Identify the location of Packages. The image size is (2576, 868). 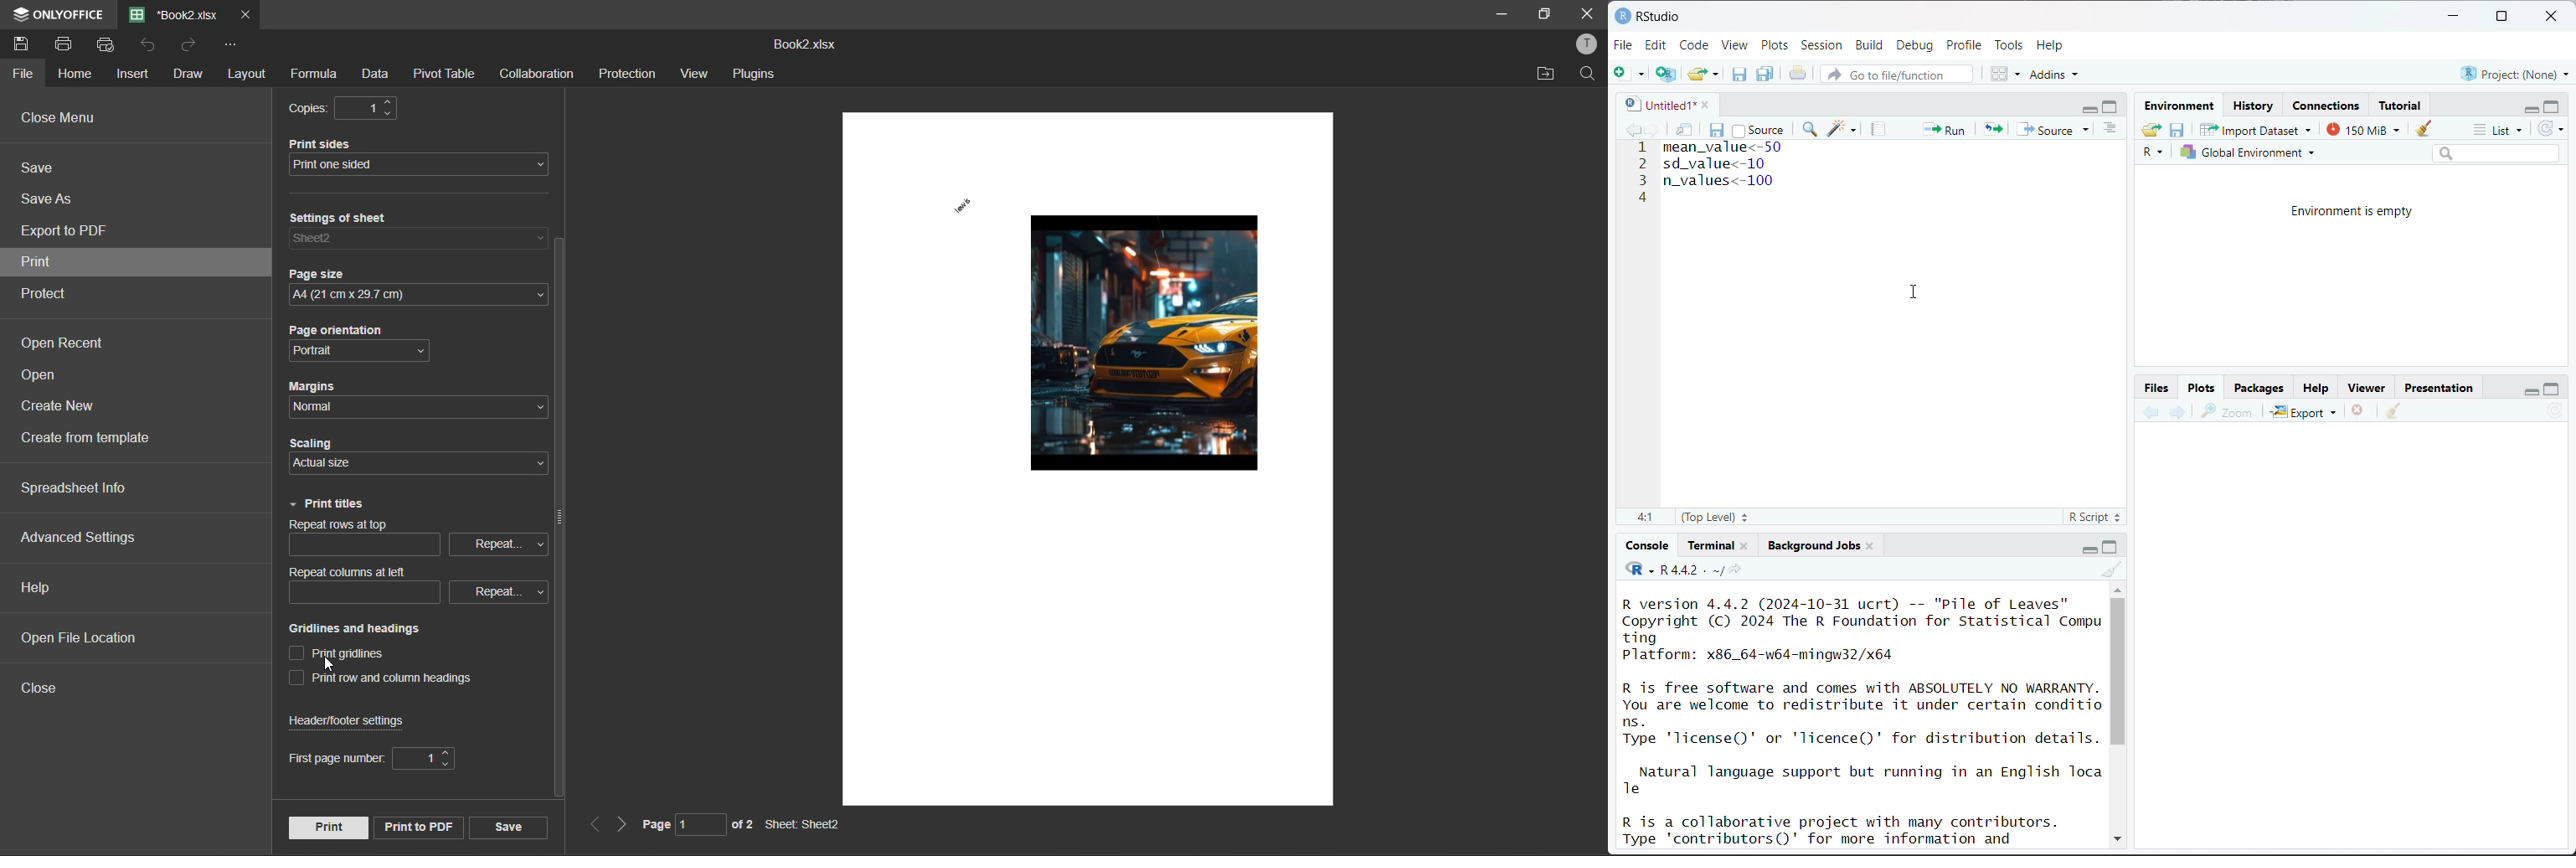
(2259, 387).